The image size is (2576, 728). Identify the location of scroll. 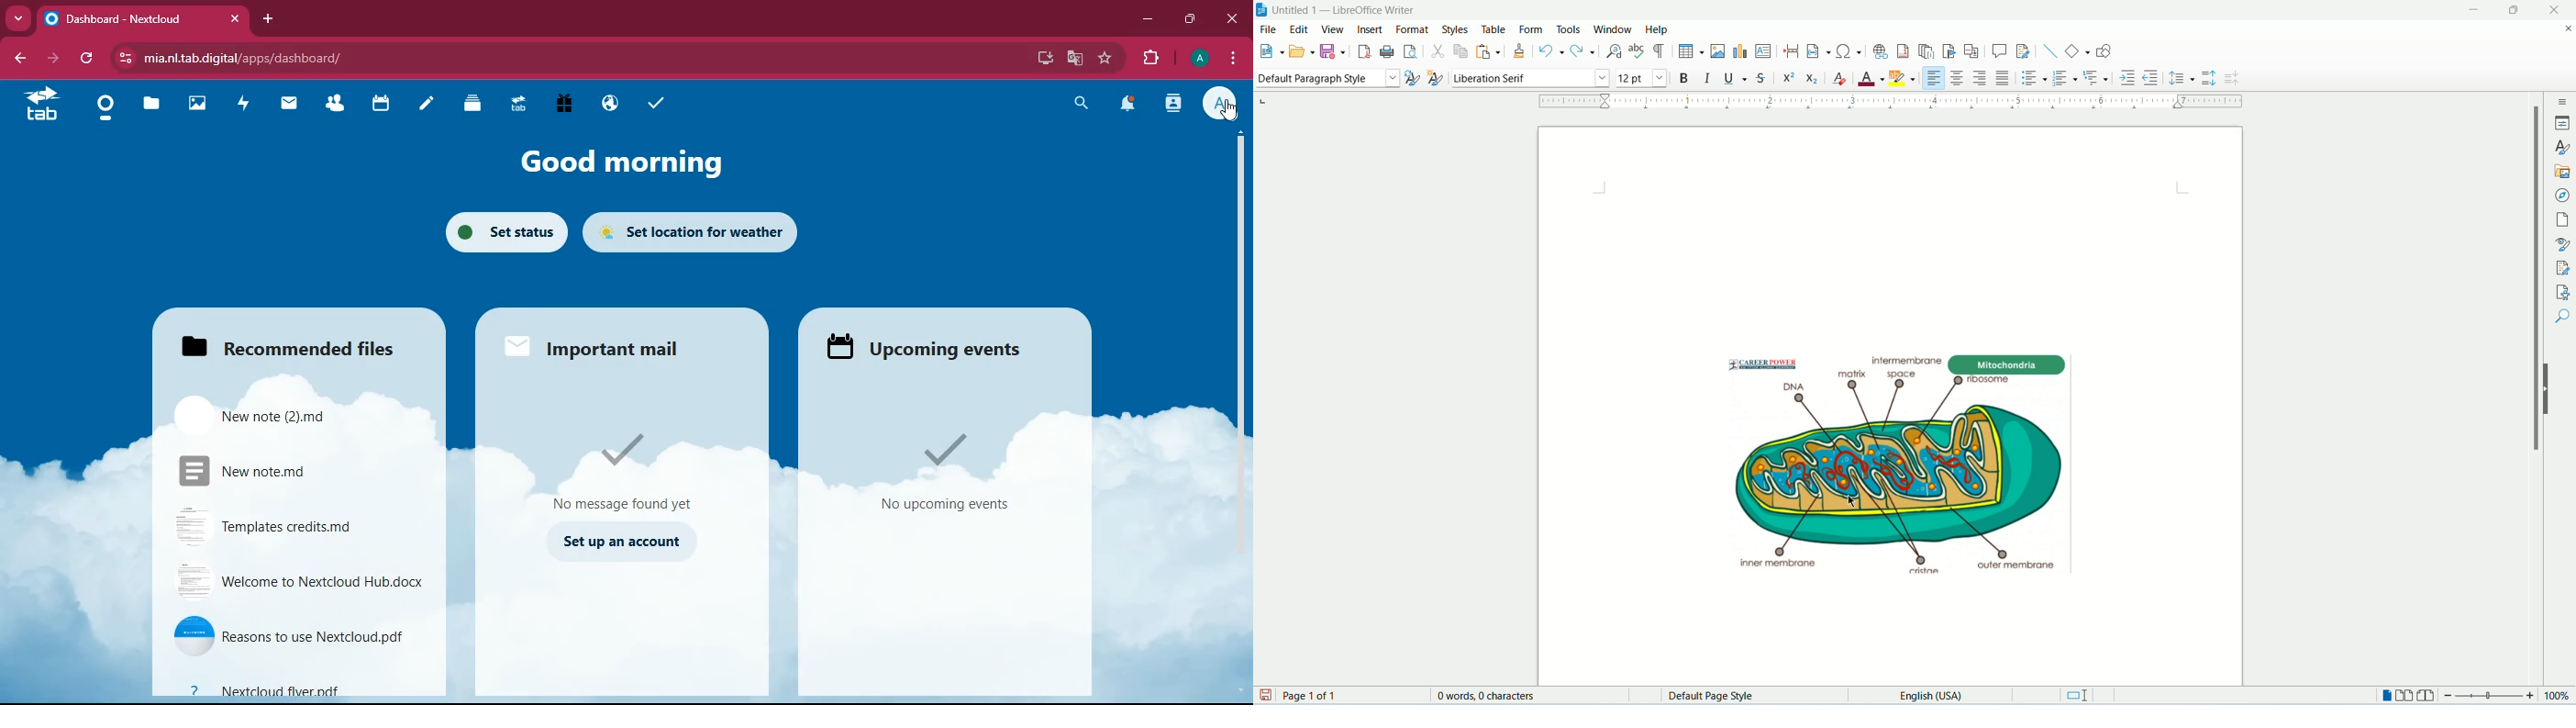
(1240, 297).